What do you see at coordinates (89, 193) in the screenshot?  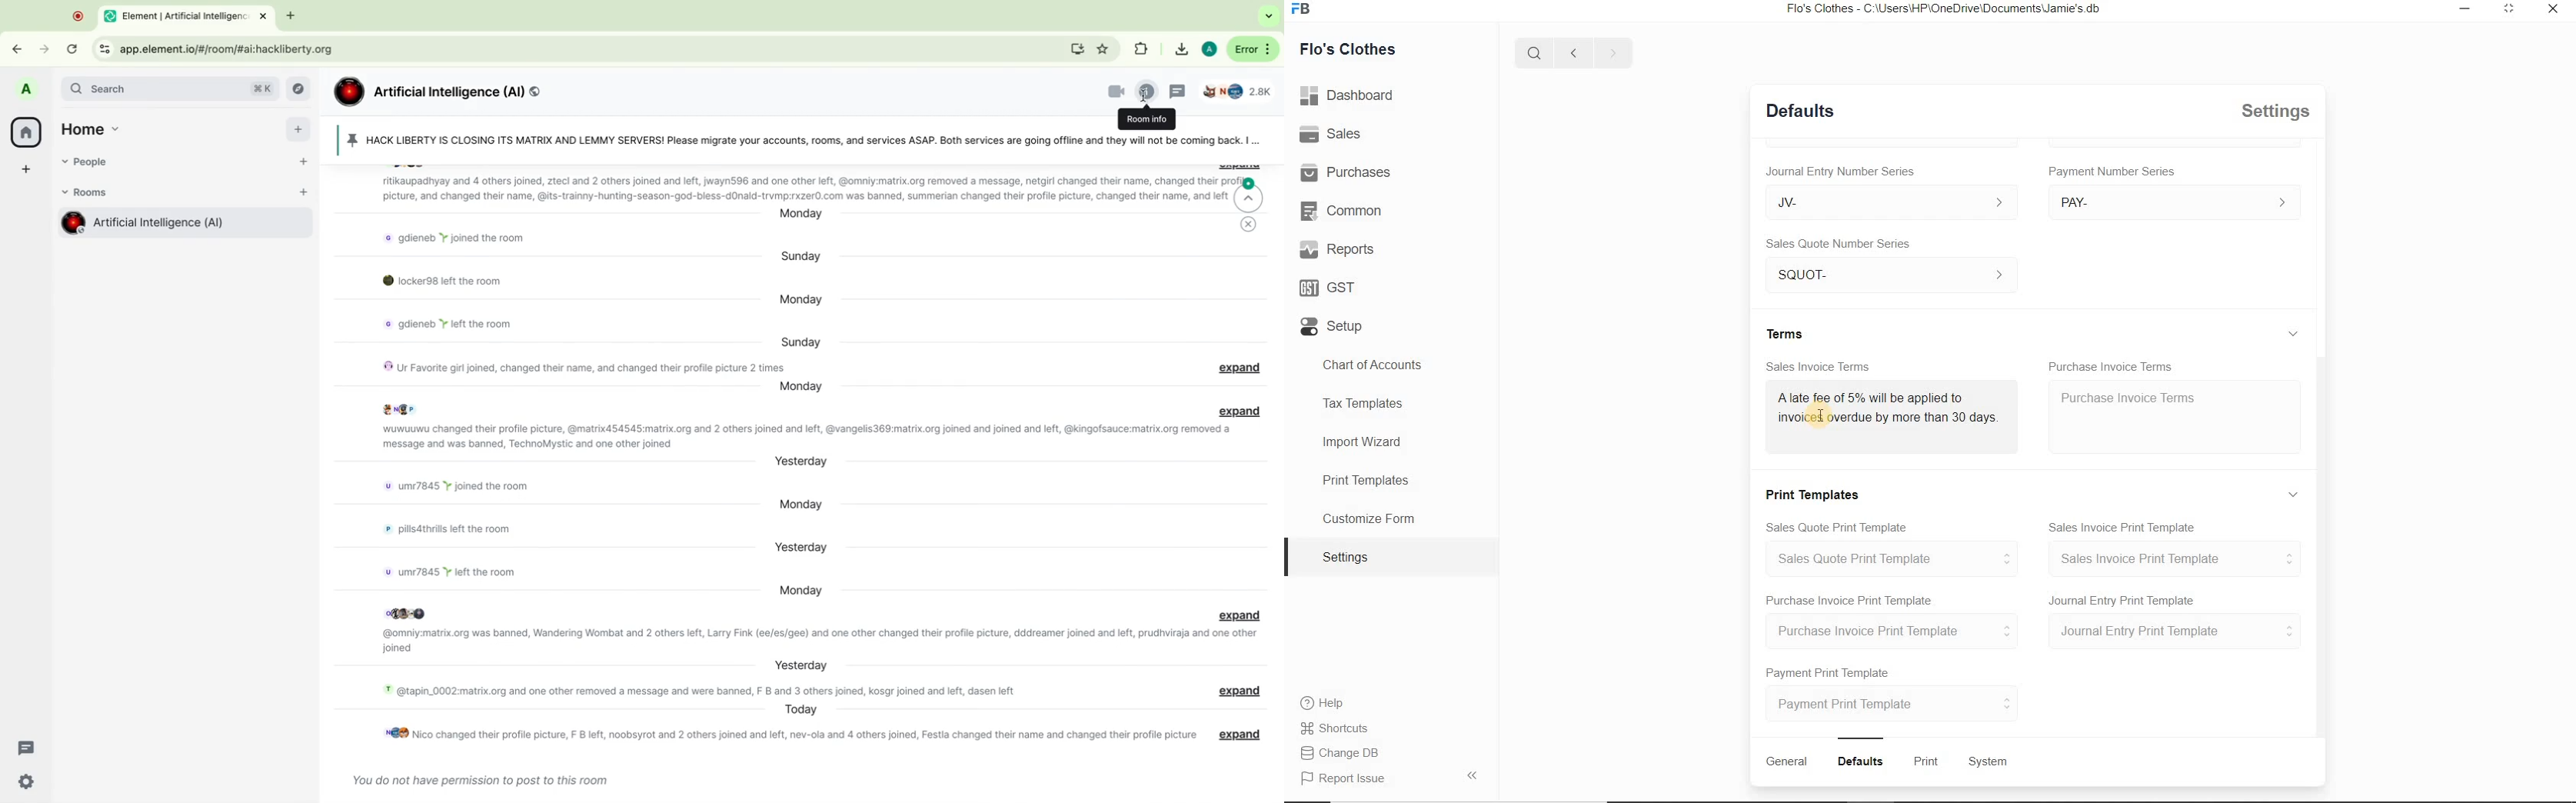 I see `rooms` at bounding box center [89, 193].